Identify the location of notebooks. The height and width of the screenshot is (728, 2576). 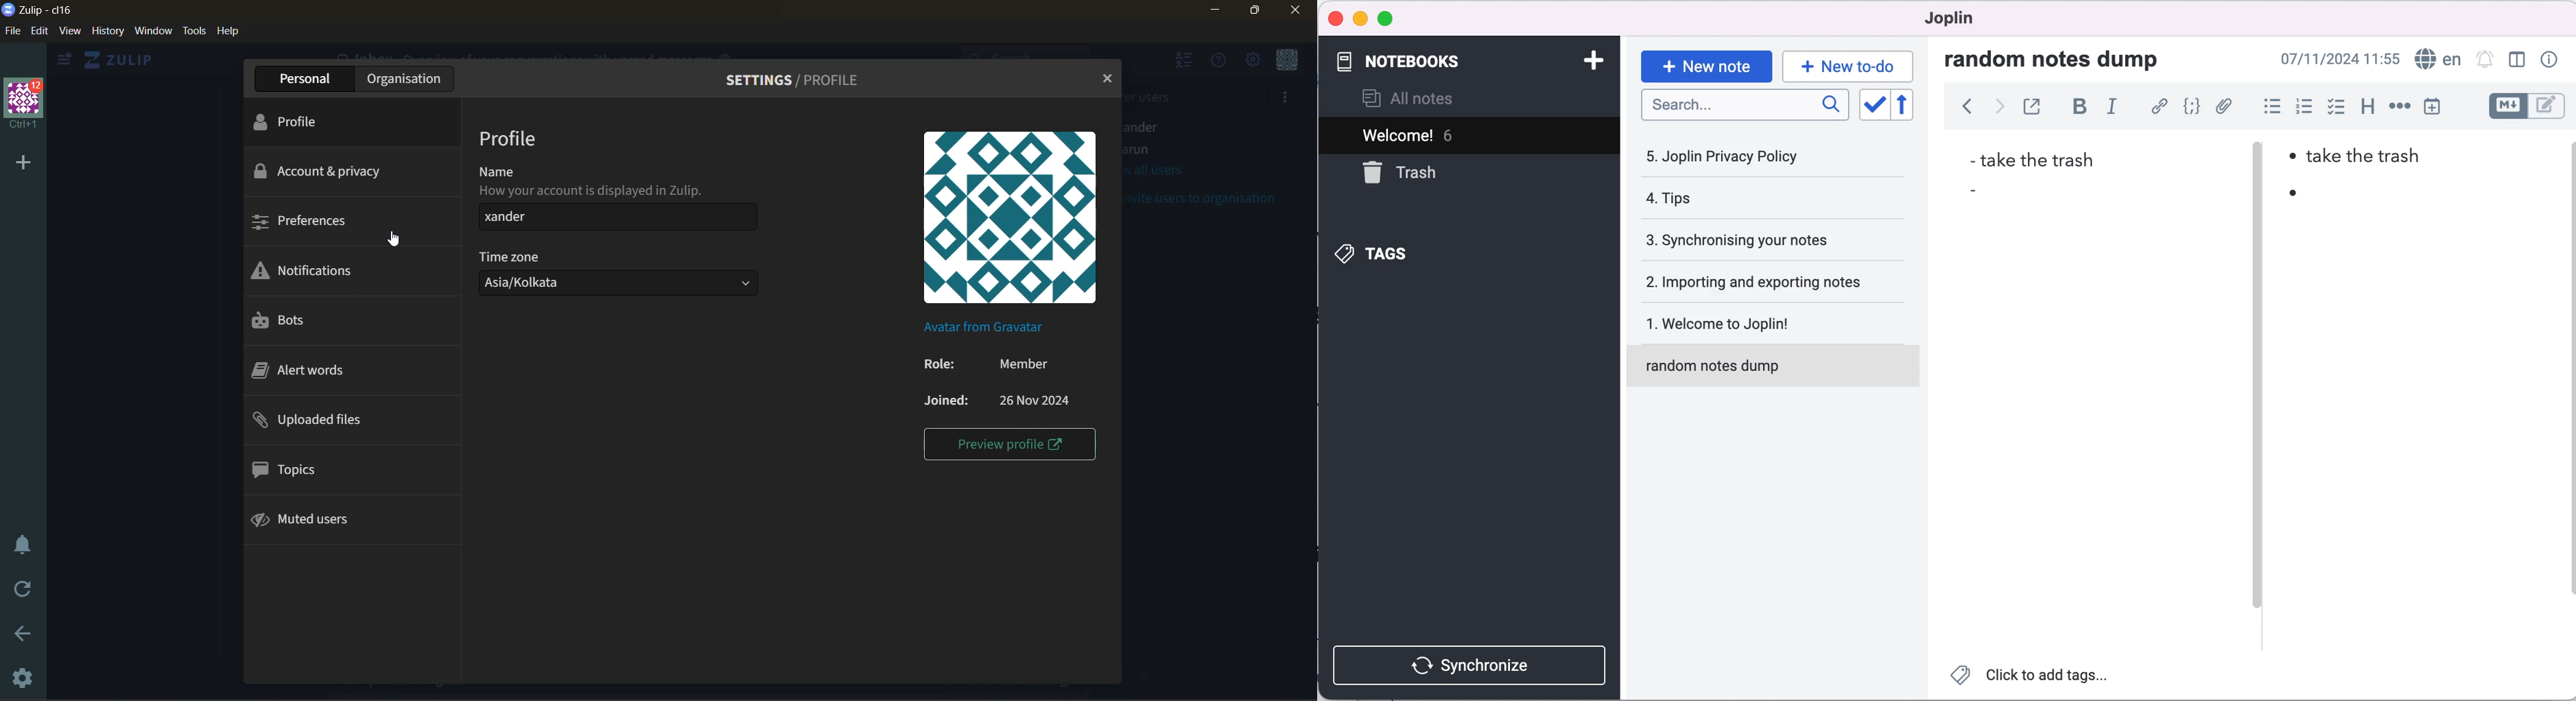
(1439, 62).